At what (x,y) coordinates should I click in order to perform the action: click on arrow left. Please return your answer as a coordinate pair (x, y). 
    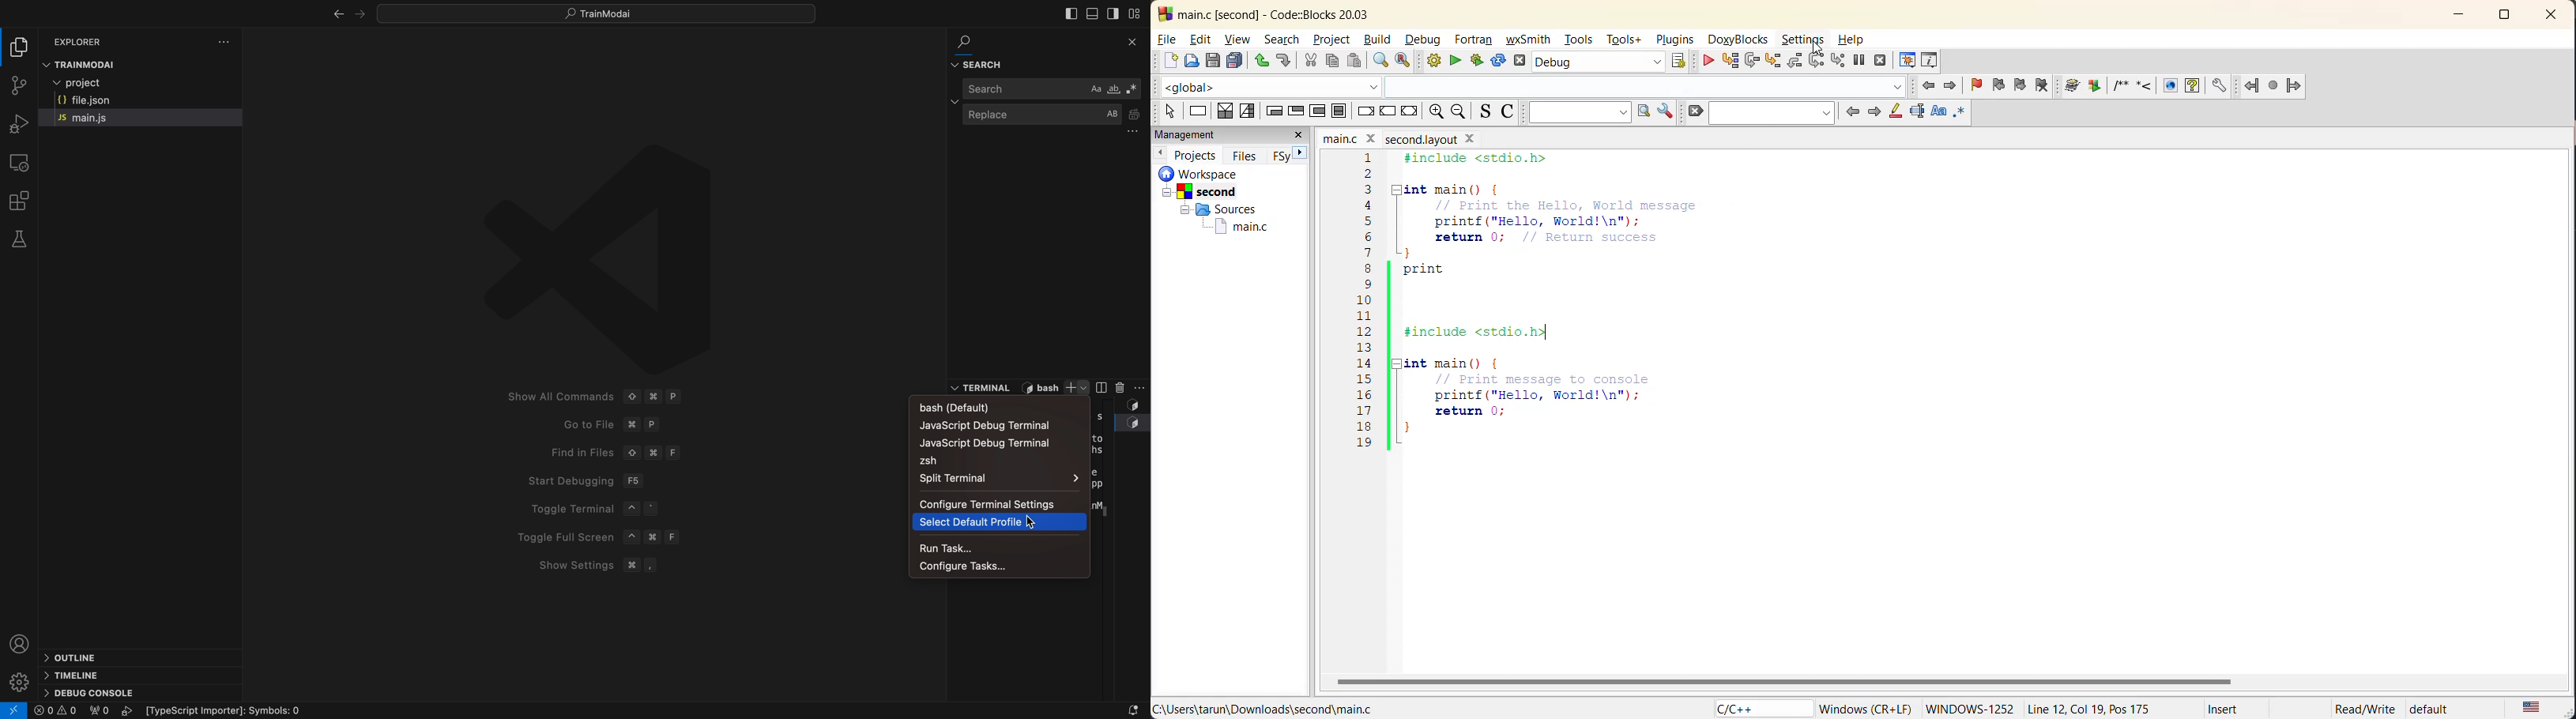
    Looking at the image, I should click on (338, 15).